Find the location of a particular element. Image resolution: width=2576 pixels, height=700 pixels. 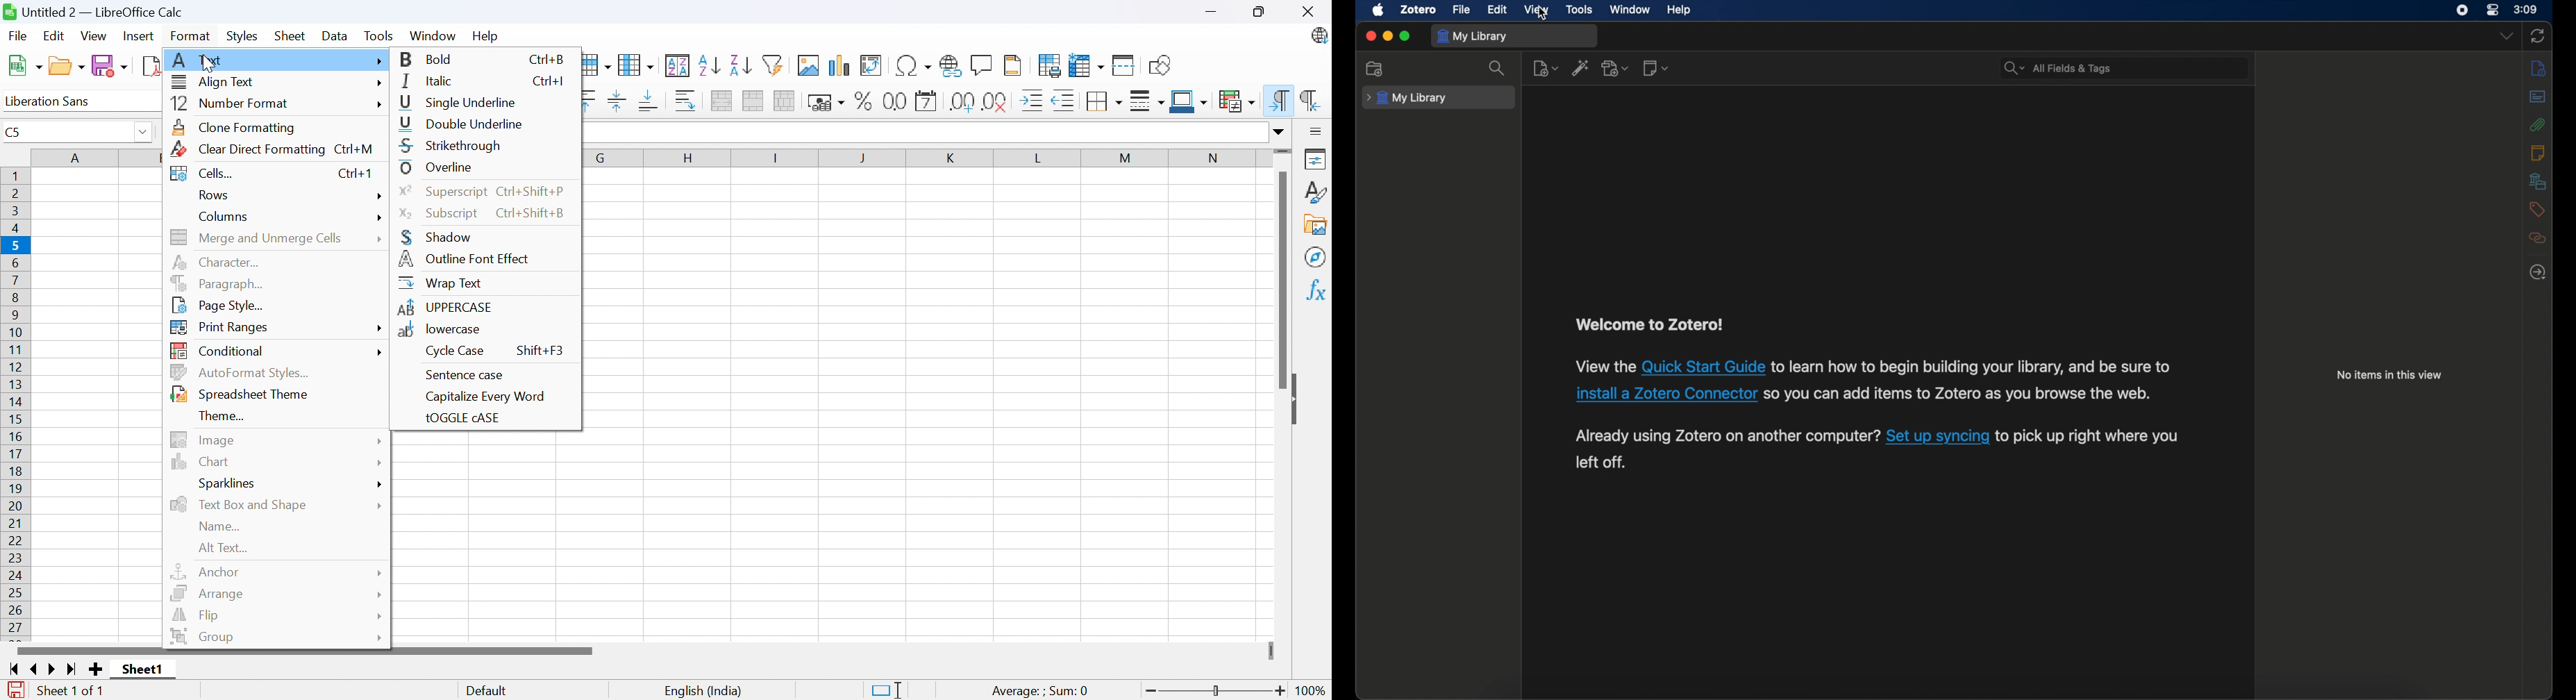

Freeze rows and columns is located at coordinates (1087, 66).